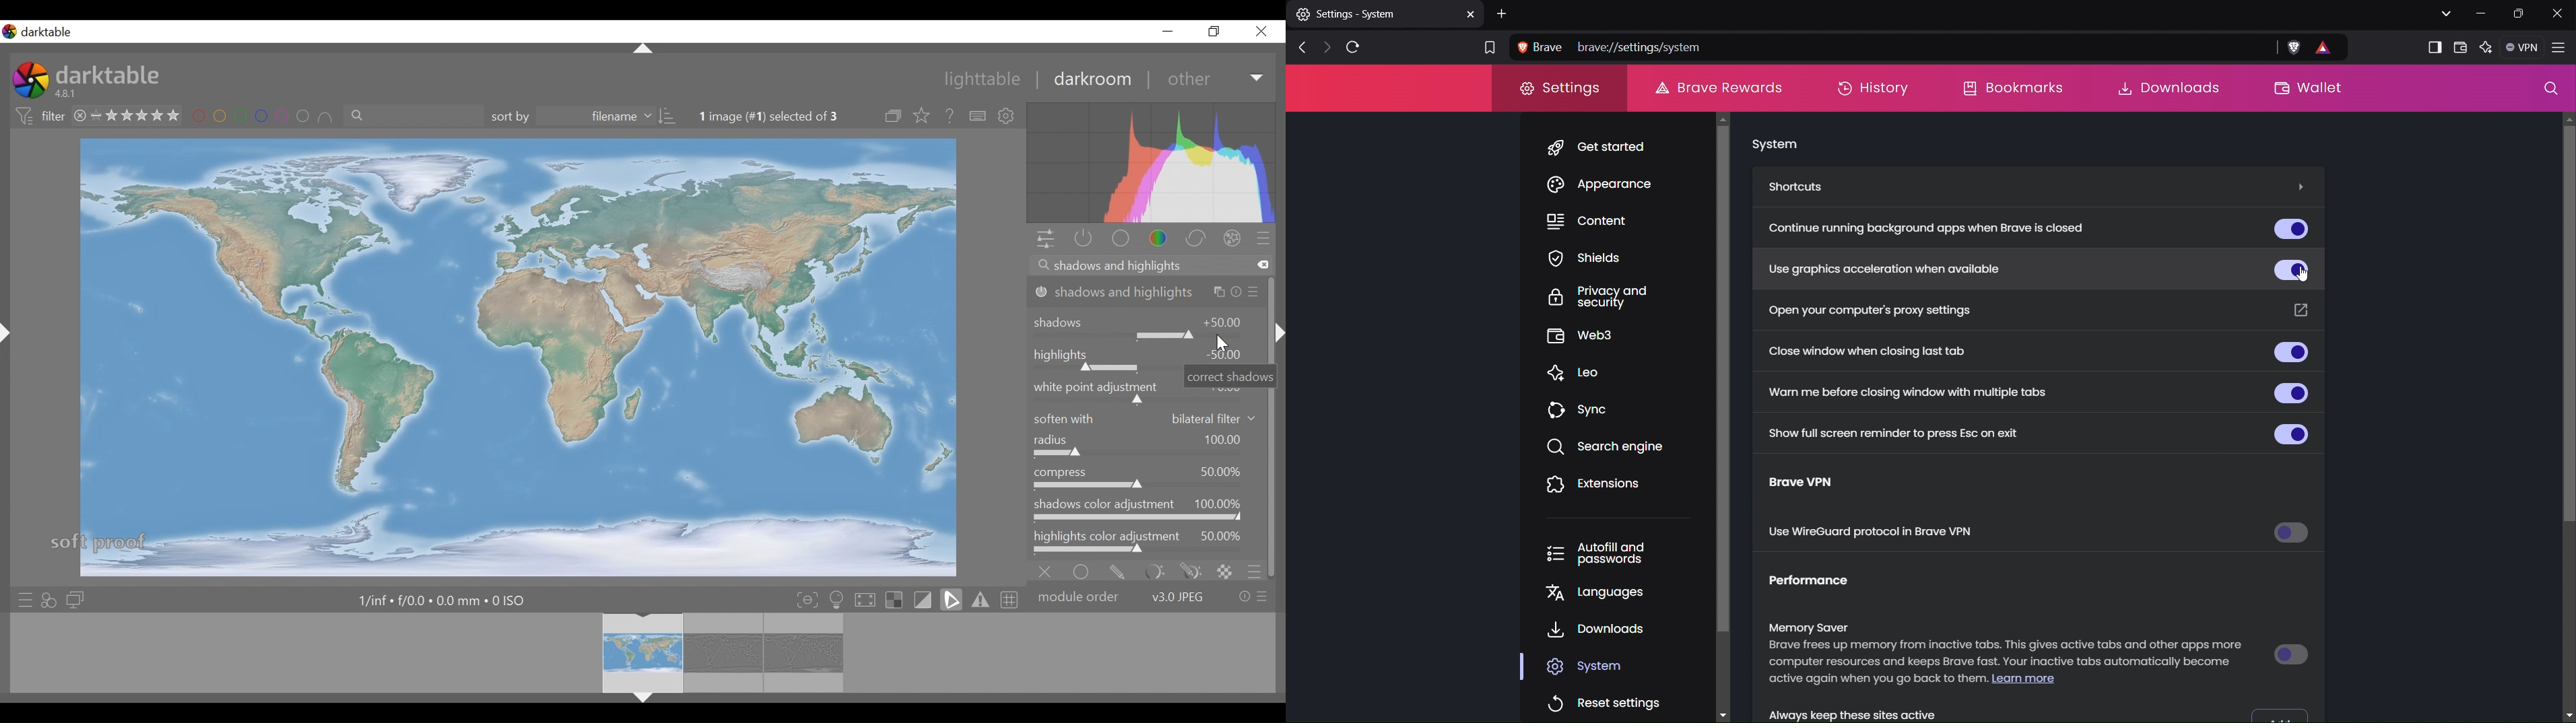  Describe the element at coordinates (1152, 571) in the screenshot. I see `parametric mask` at that location.